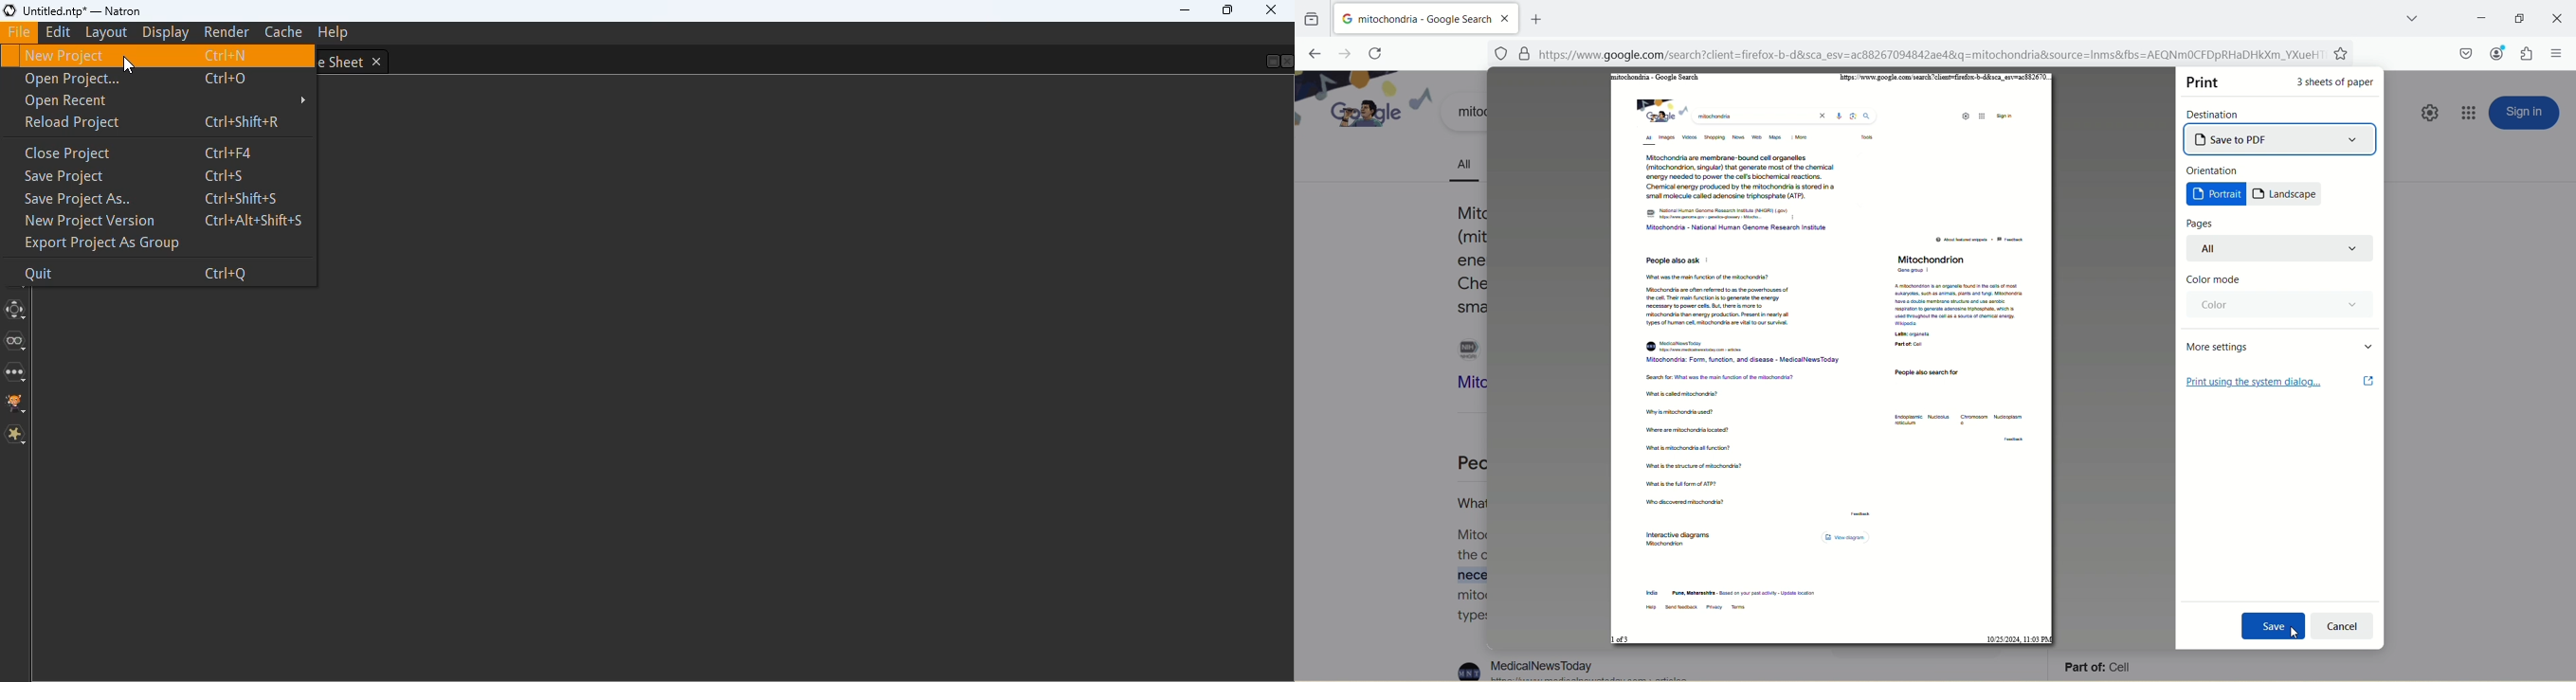 The image size is (2576, 700). Describe the element at coordinates (2466, 53) in the screenshot. I see `save to pocket` at that location.